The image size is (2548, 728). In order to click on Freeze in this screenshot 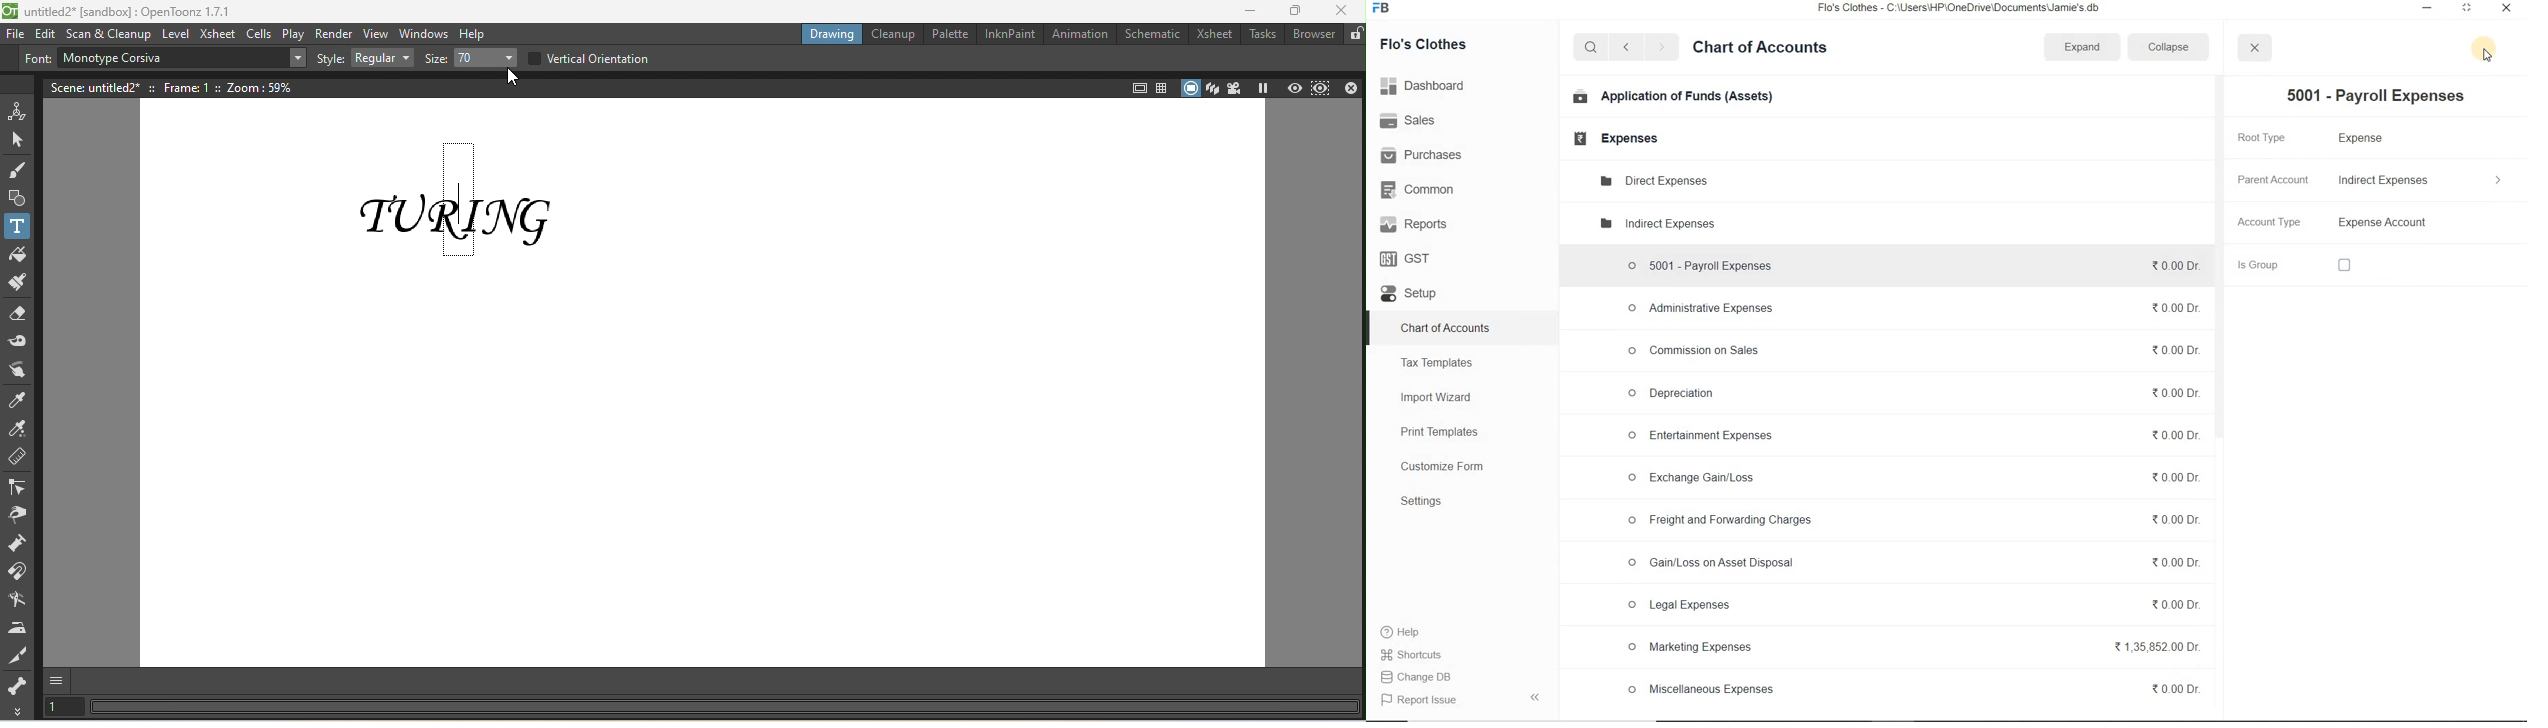, I will do `click(1264, 87)`.